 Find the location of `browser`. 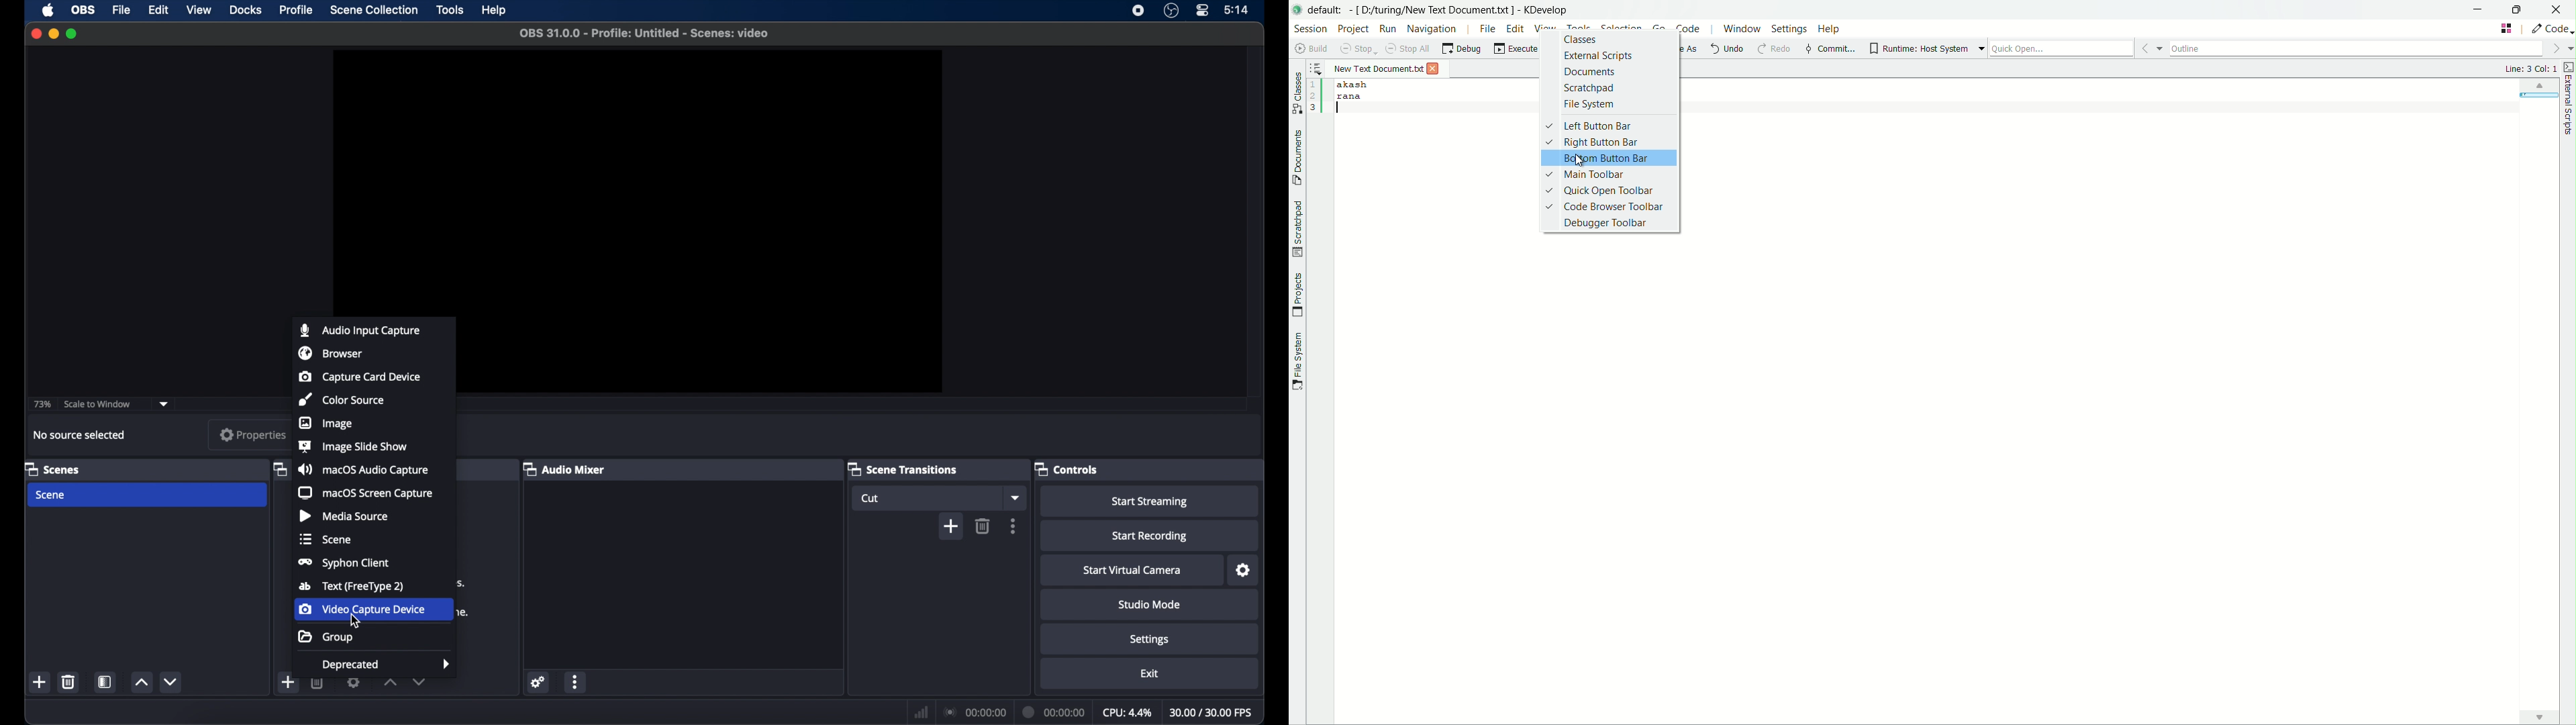

browser is located at coordinates (330, 352).